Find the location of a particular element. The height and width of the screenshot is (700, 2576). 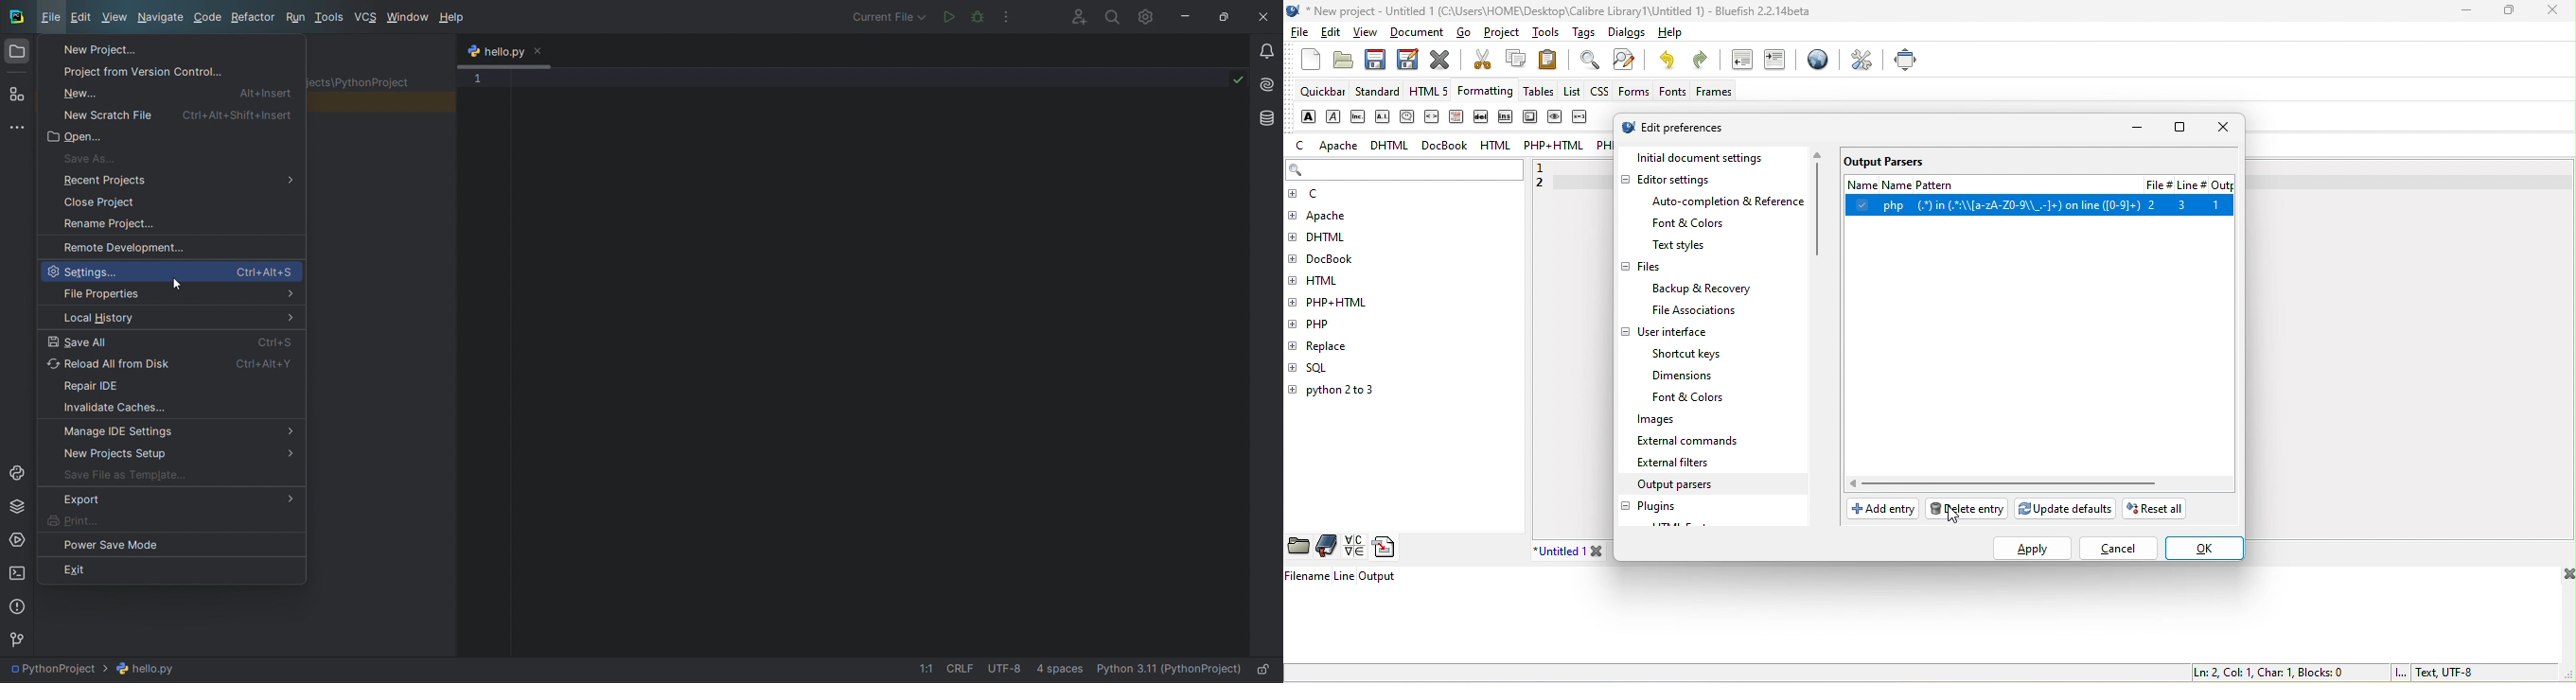

tags is located at coordinates (1581, 34).